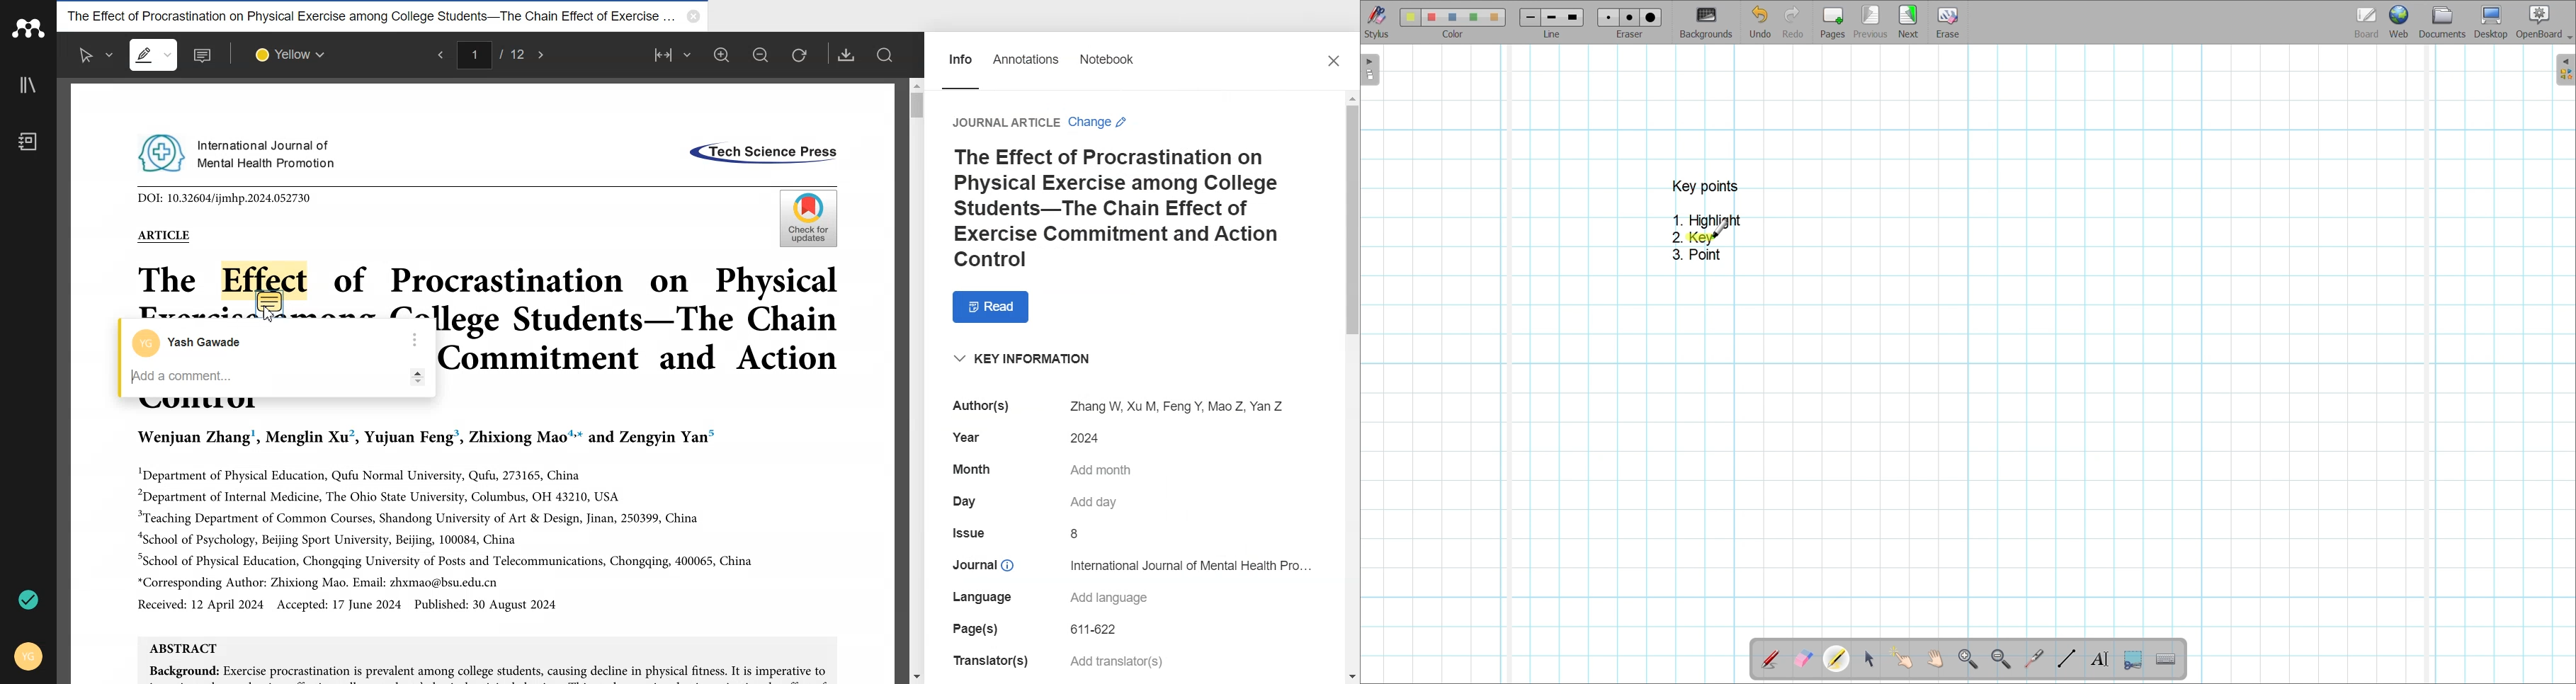 This screenshot has height=700, width=2576. Describe the element at coordinates (1024, 362) in the screenshot. I see `“KEY INFORMATION` at that location.